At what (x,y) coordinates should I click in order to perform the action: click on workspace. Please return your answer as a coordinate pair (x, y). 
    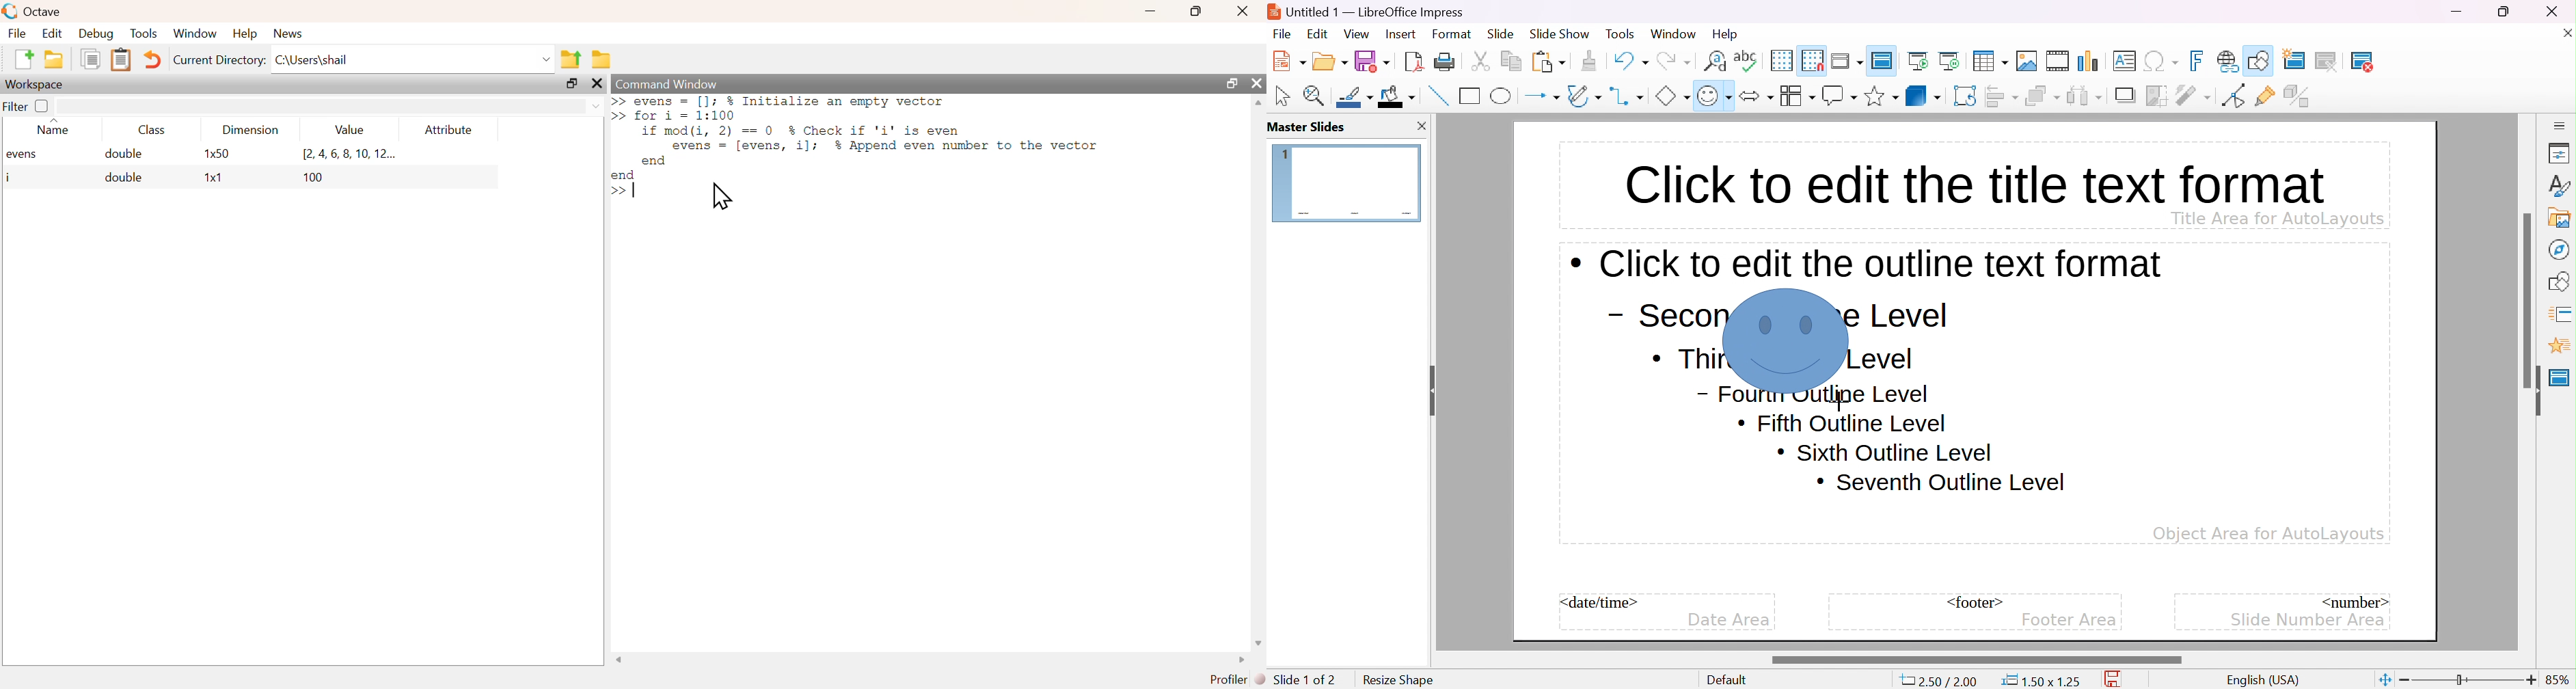
    Looking at the image, I should click on (38, 84).